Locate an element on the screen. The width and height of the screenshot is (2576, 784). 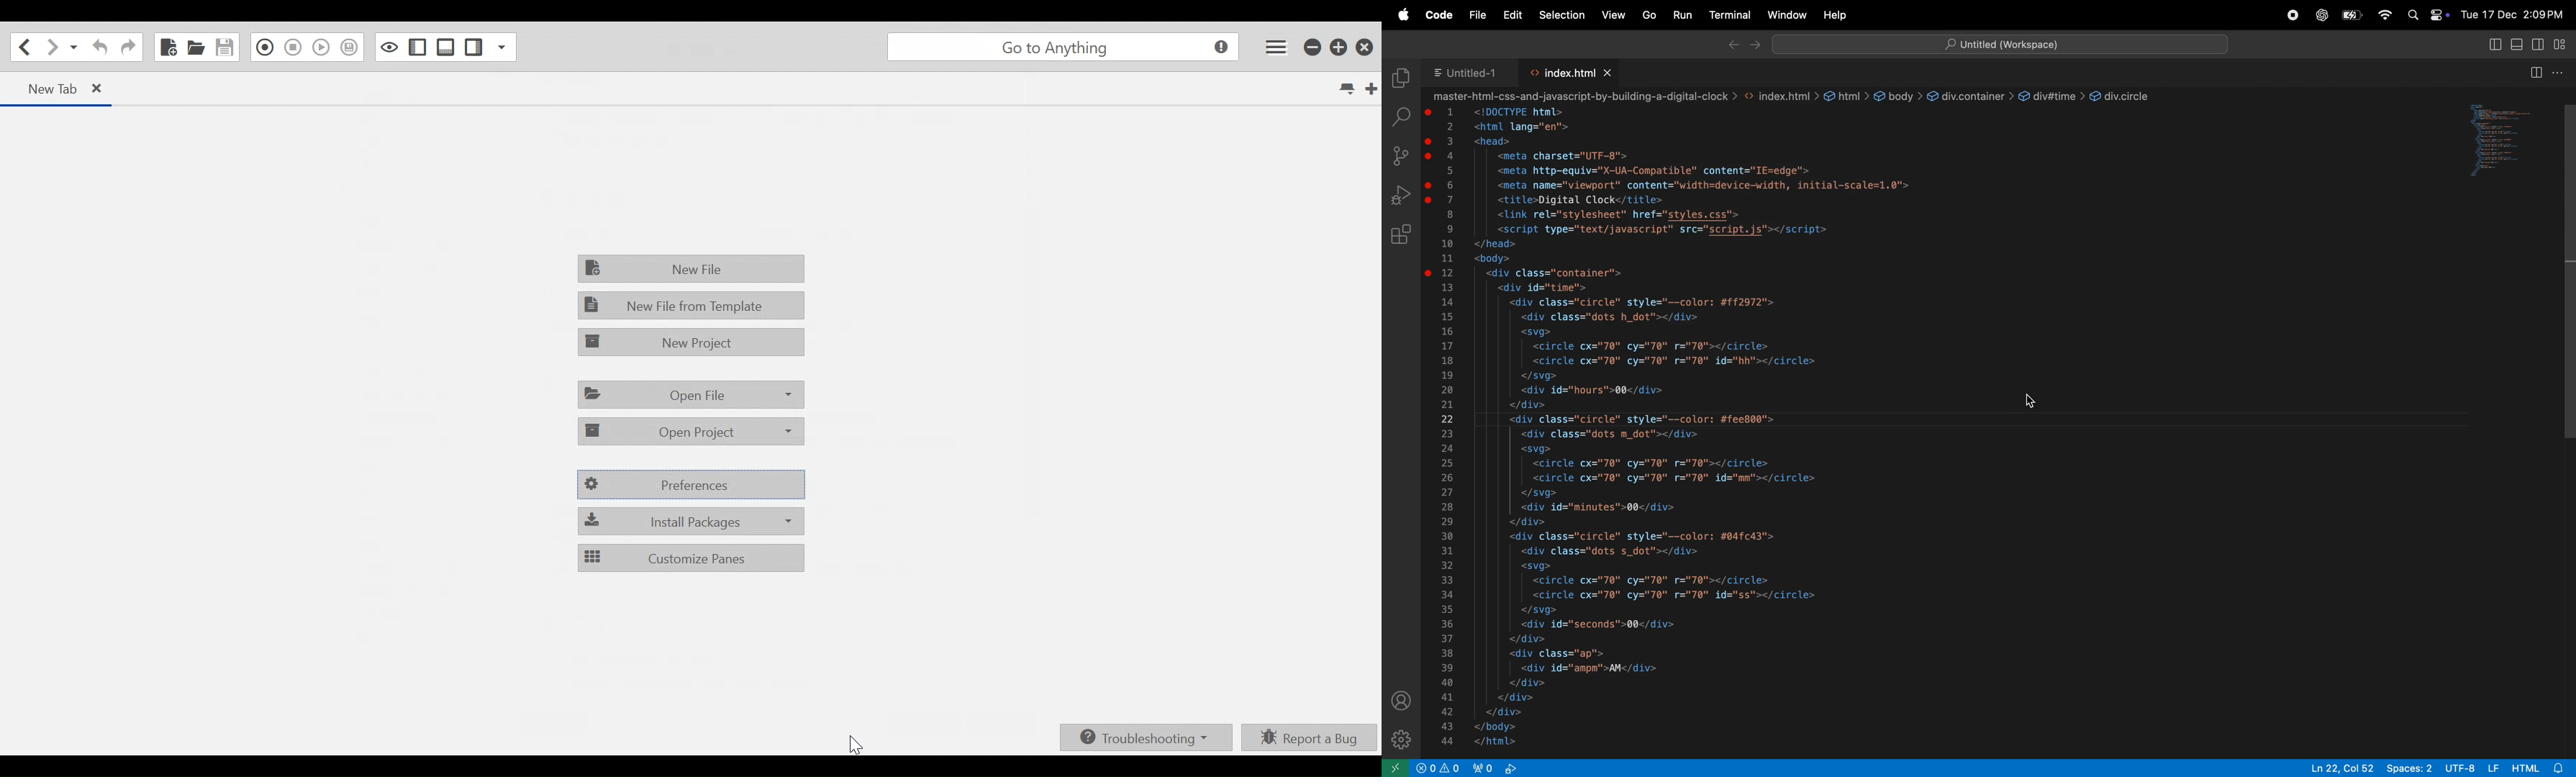
search is located at coordinates (2414, 15).